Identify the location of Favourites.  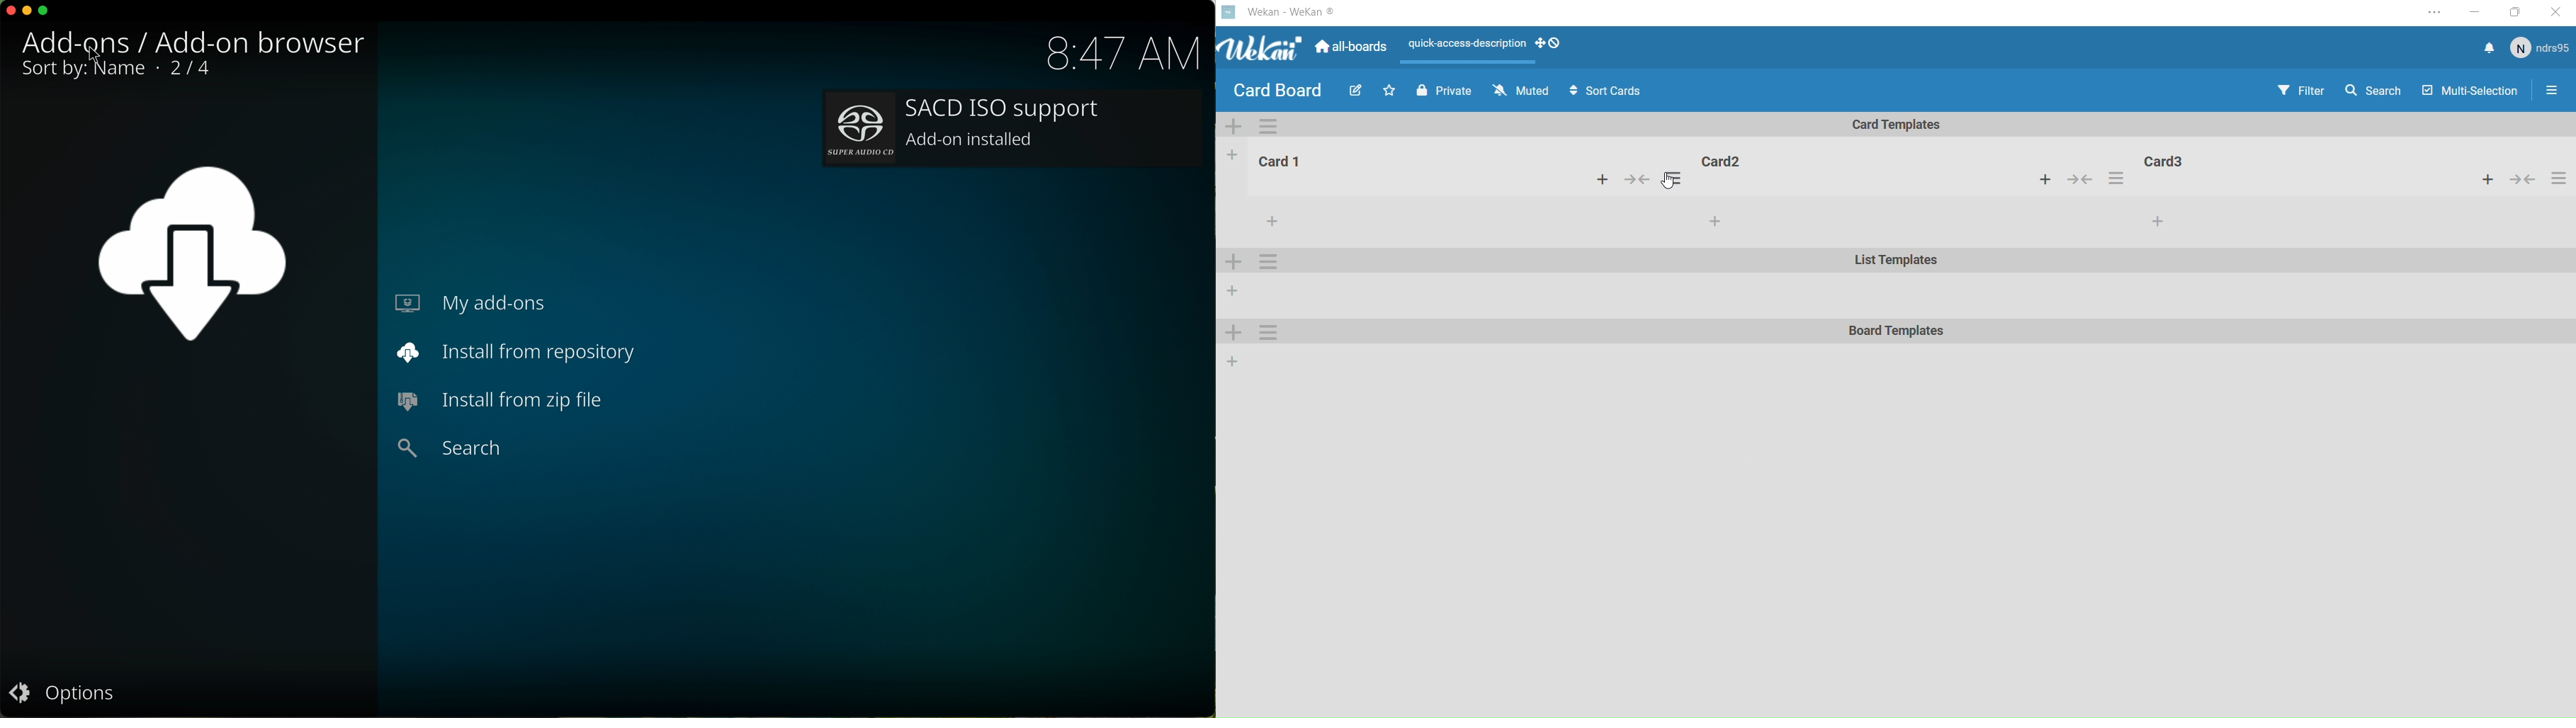
(1390, 91).